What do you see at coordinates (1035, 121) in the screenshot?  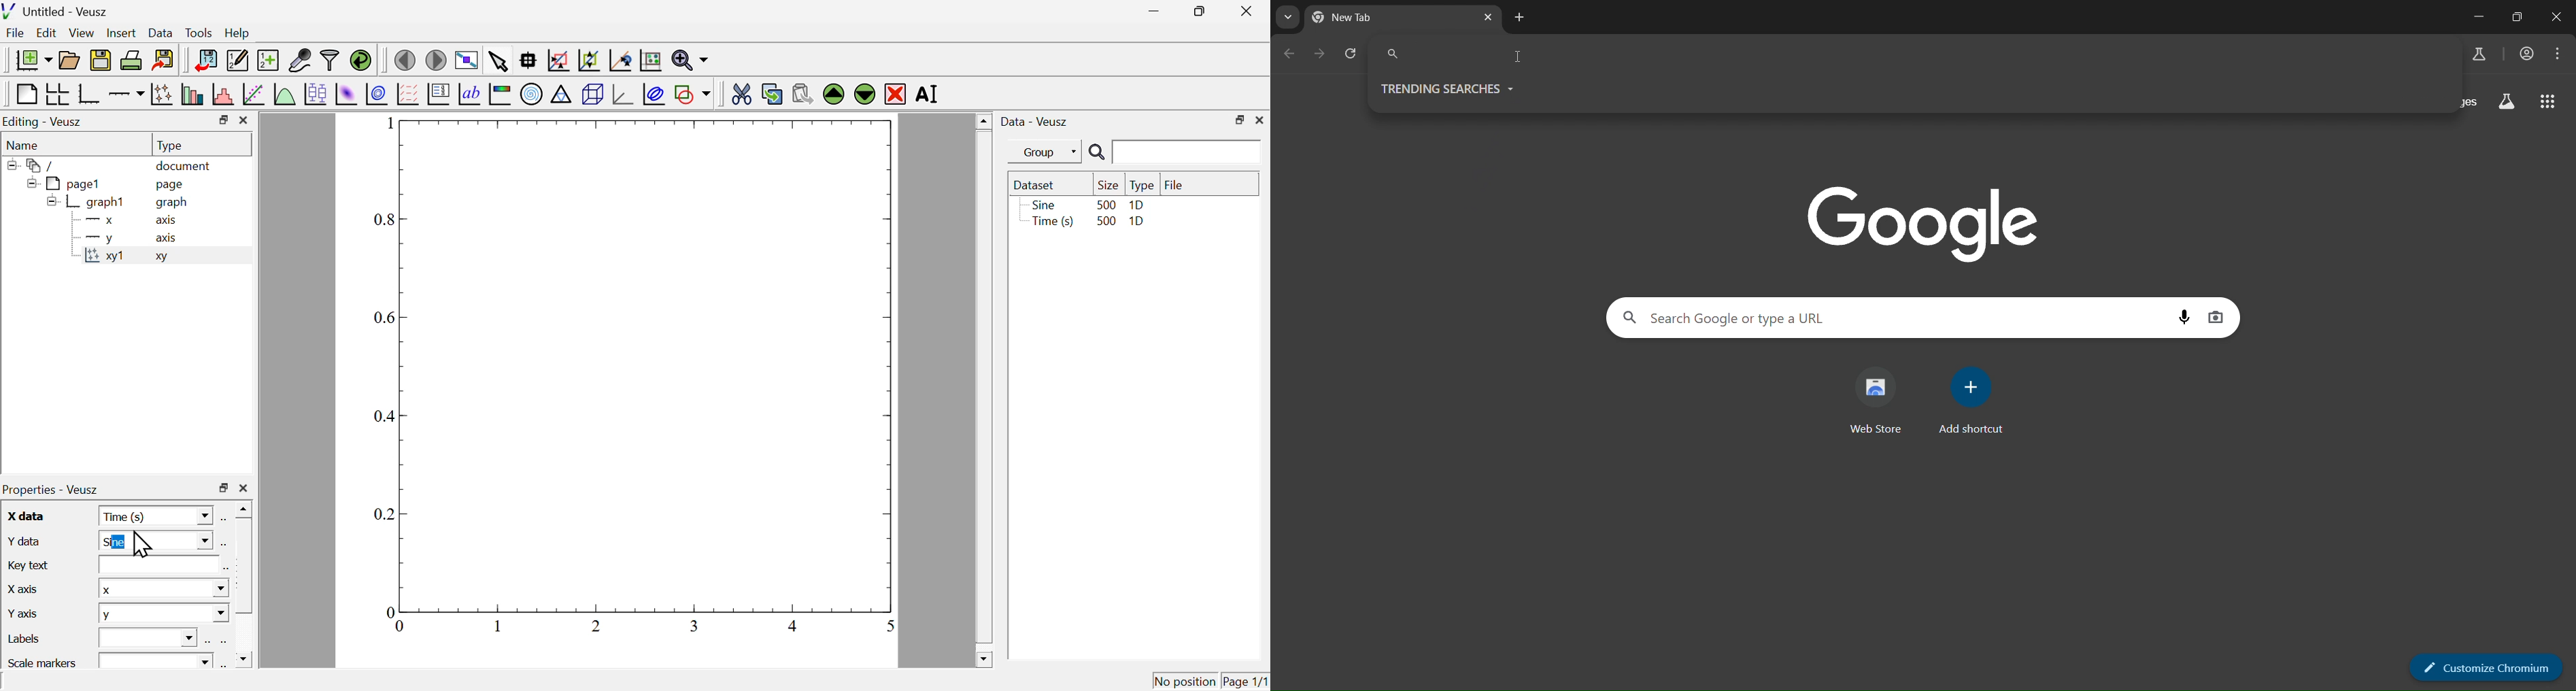 I see `data veusz` at bounding box center [1035, 121].